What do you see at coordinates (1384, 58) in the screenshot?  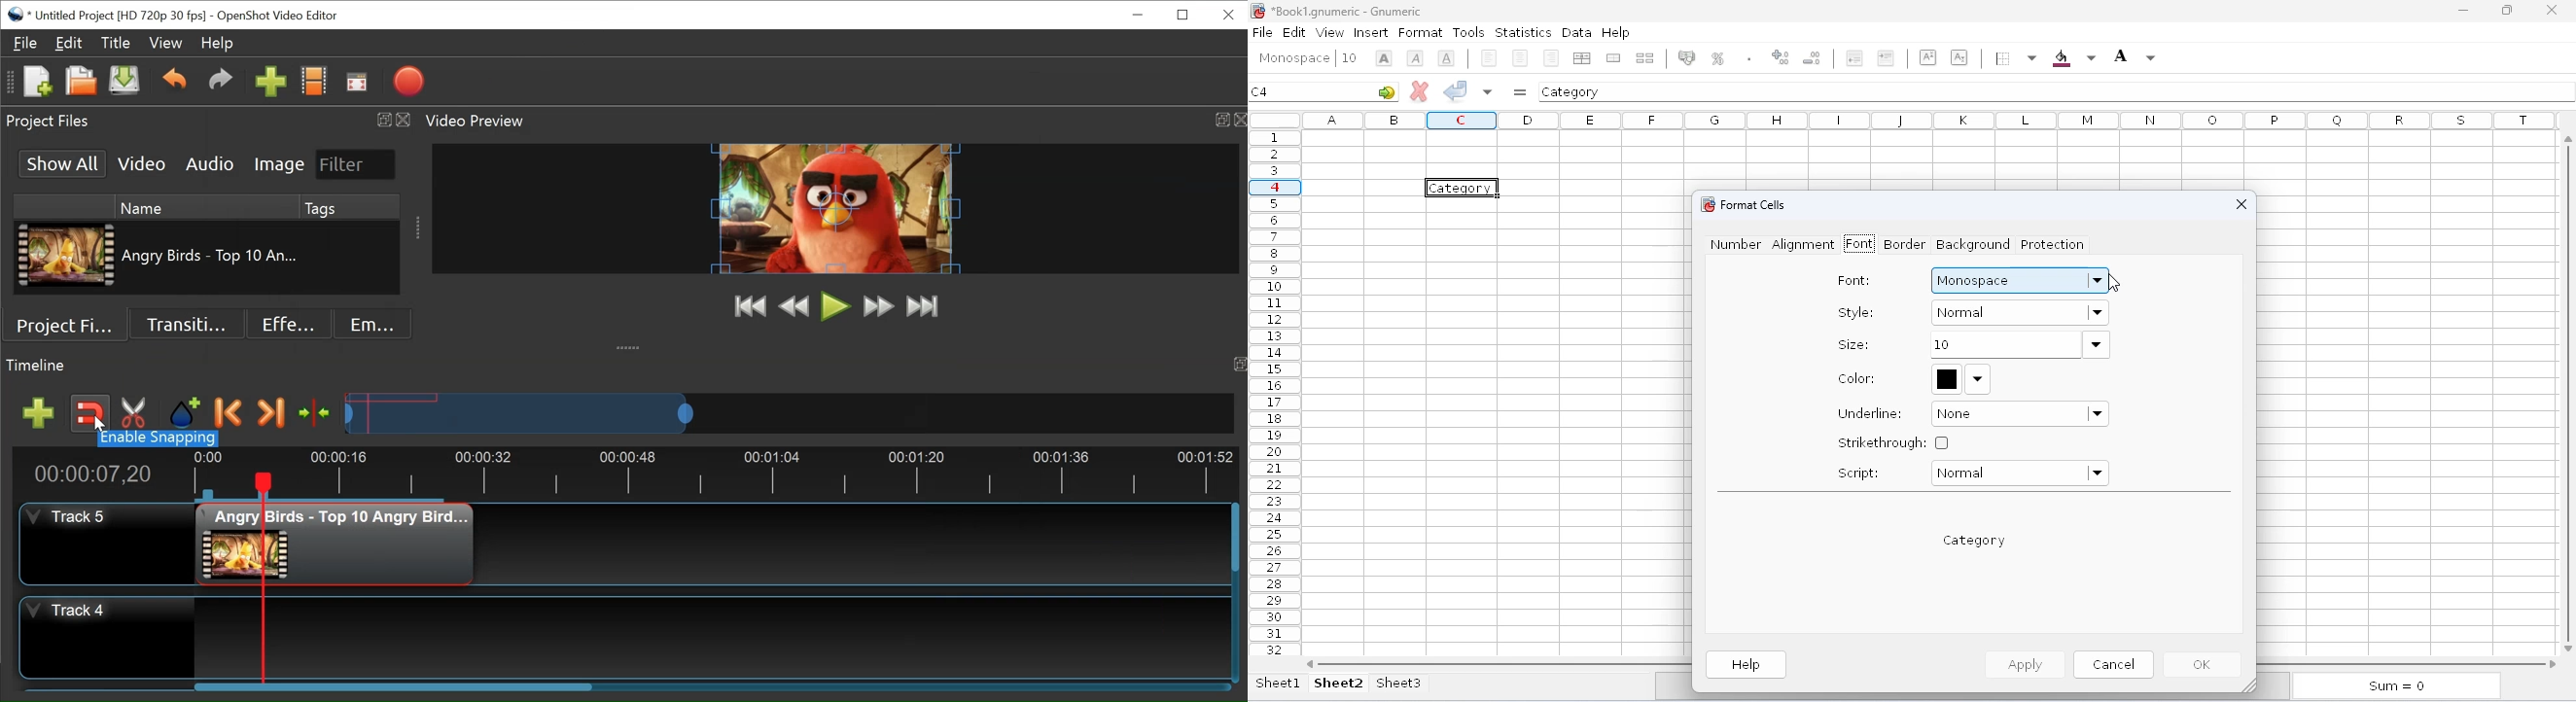 I see `bold` at bounding box center [1384, 58].